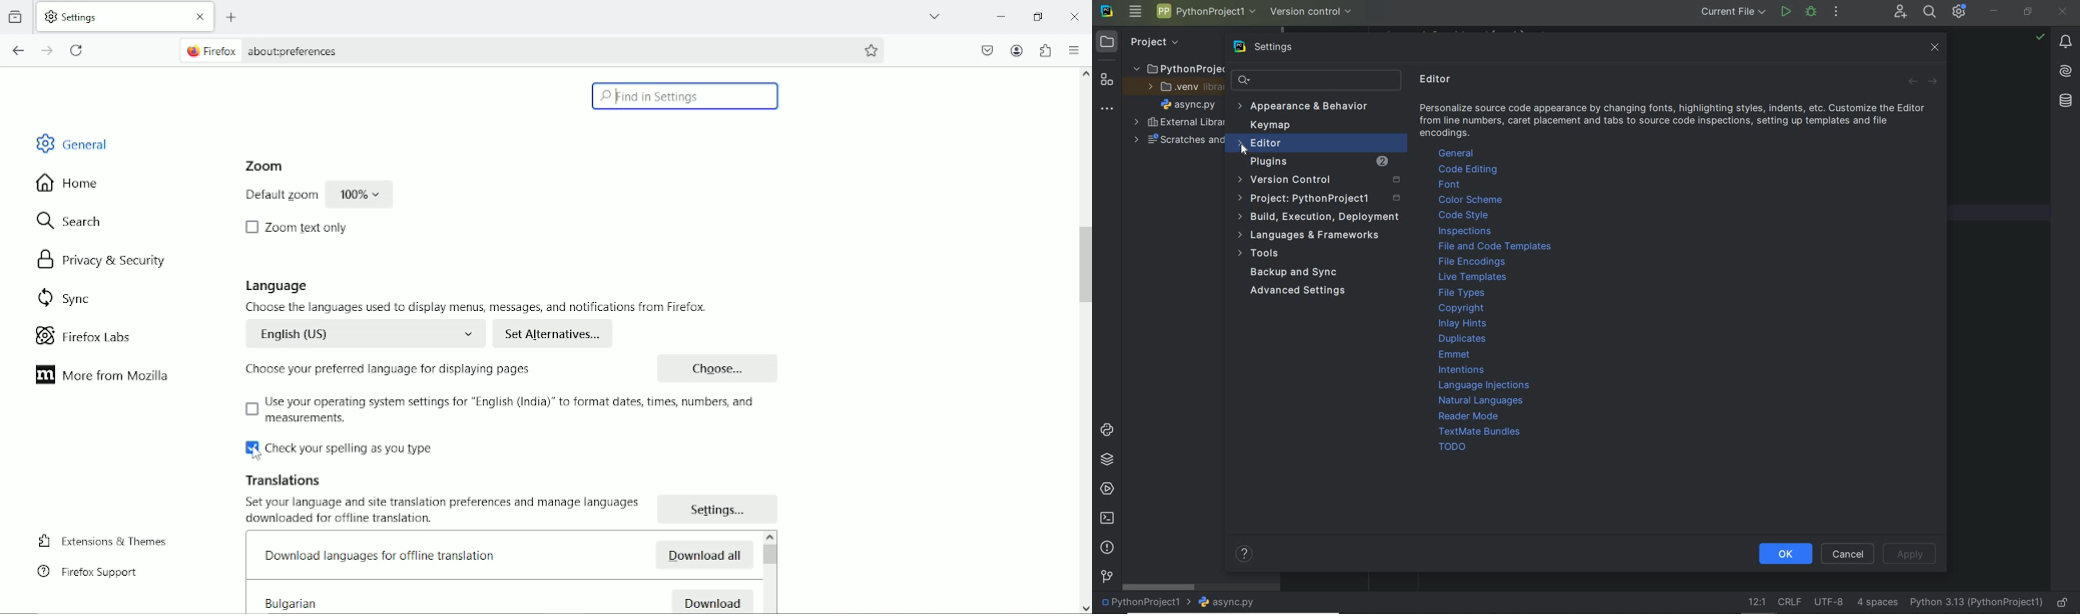 This screenshot has width=2100, height=616. I want to click on Bulgarian, so click(293, 601).